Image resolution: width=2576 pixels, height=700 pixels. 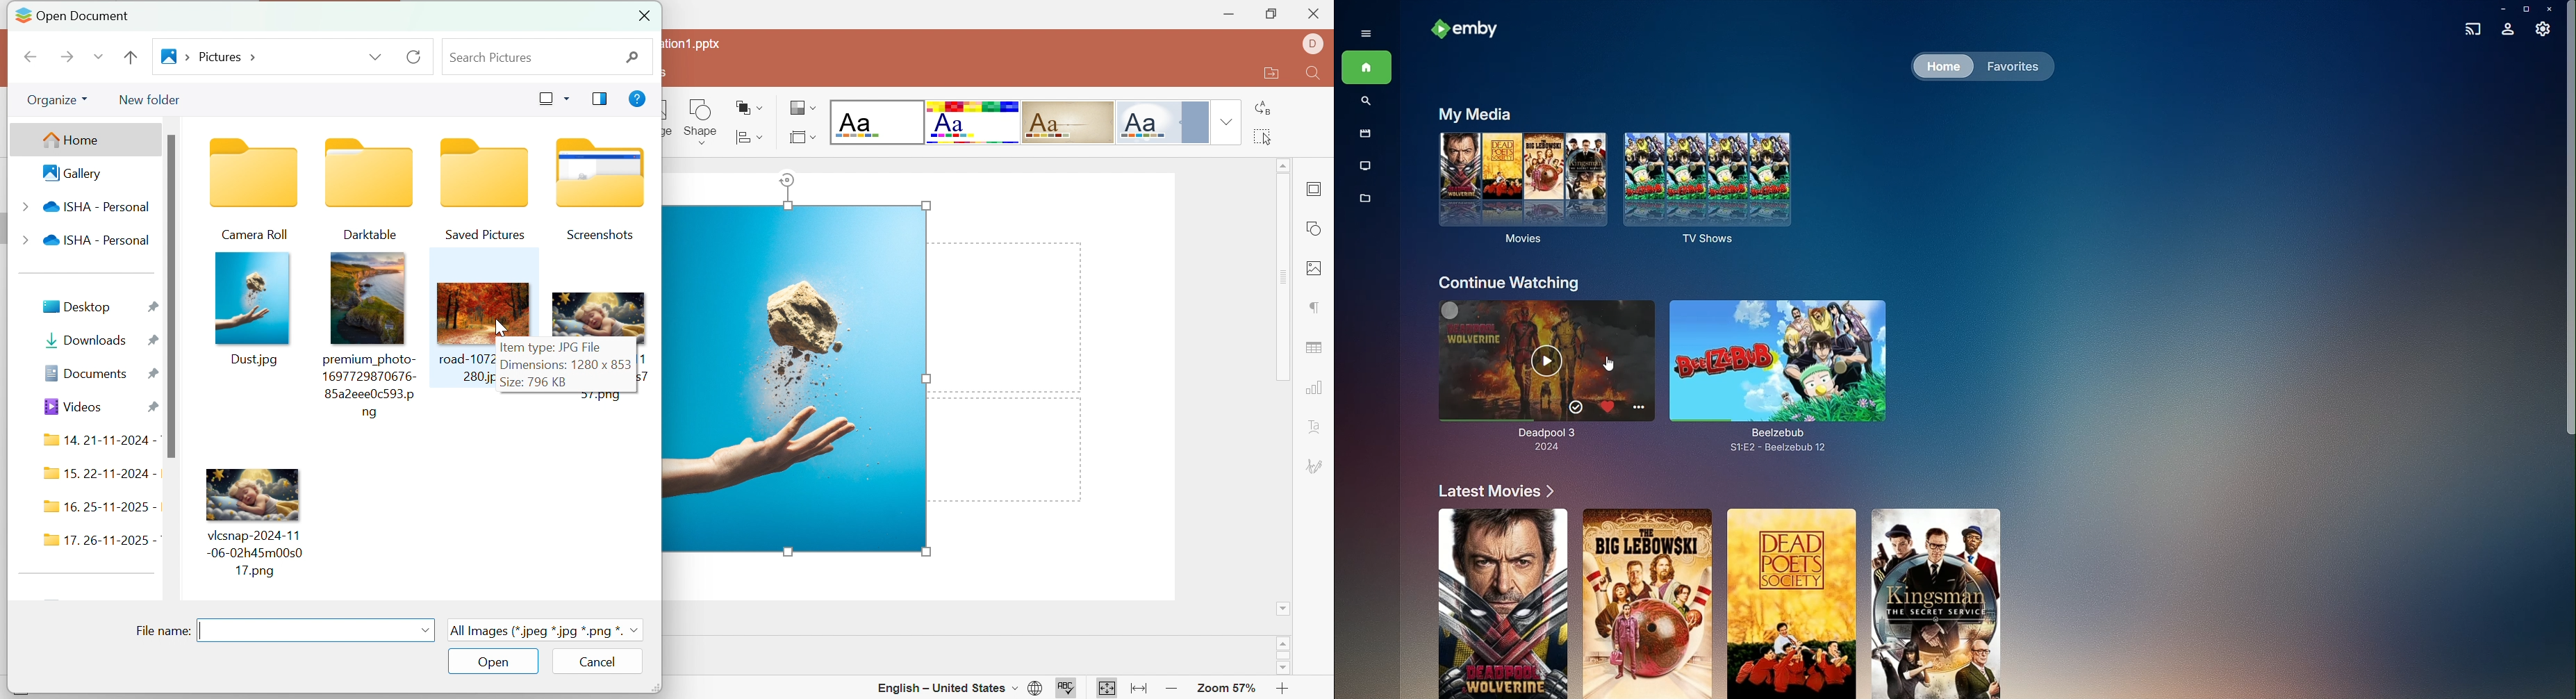 I want to click on chart settings, so click(x=1317, y=386).